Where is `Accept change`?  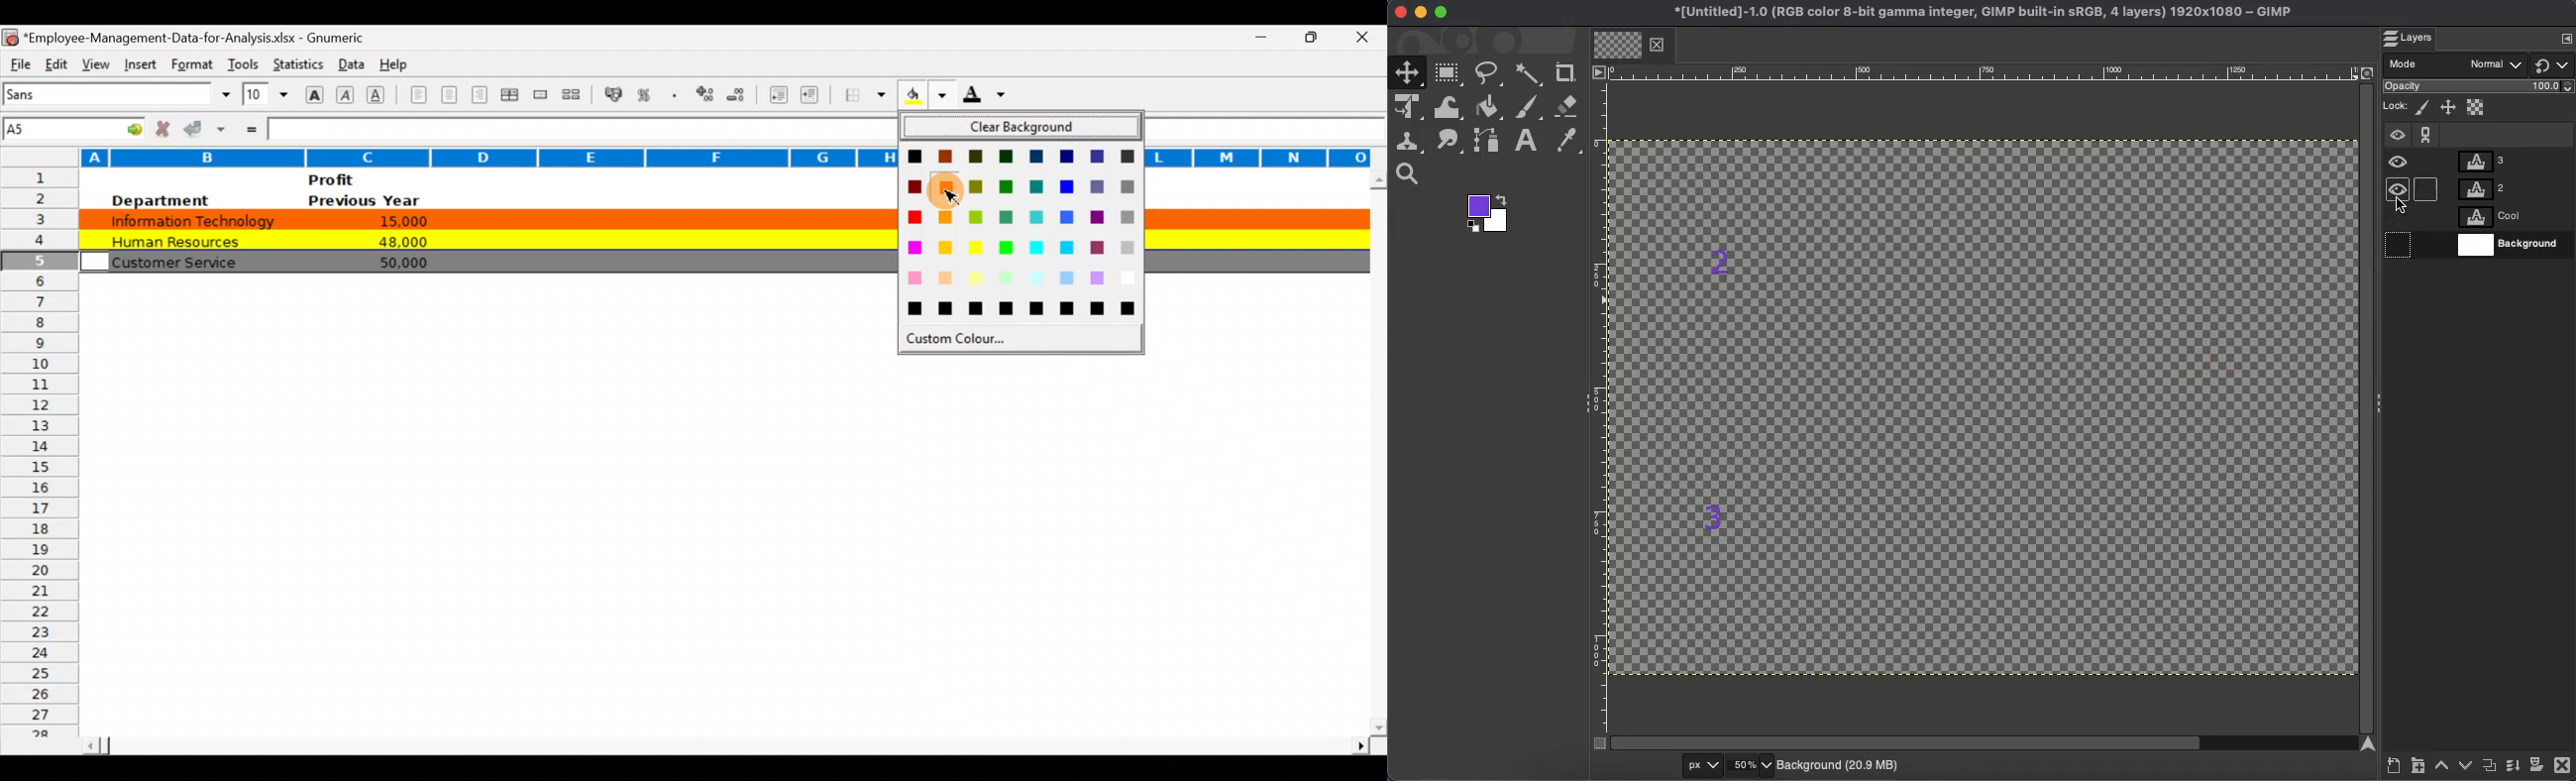
Accept change is located at coordinates (207, 128).